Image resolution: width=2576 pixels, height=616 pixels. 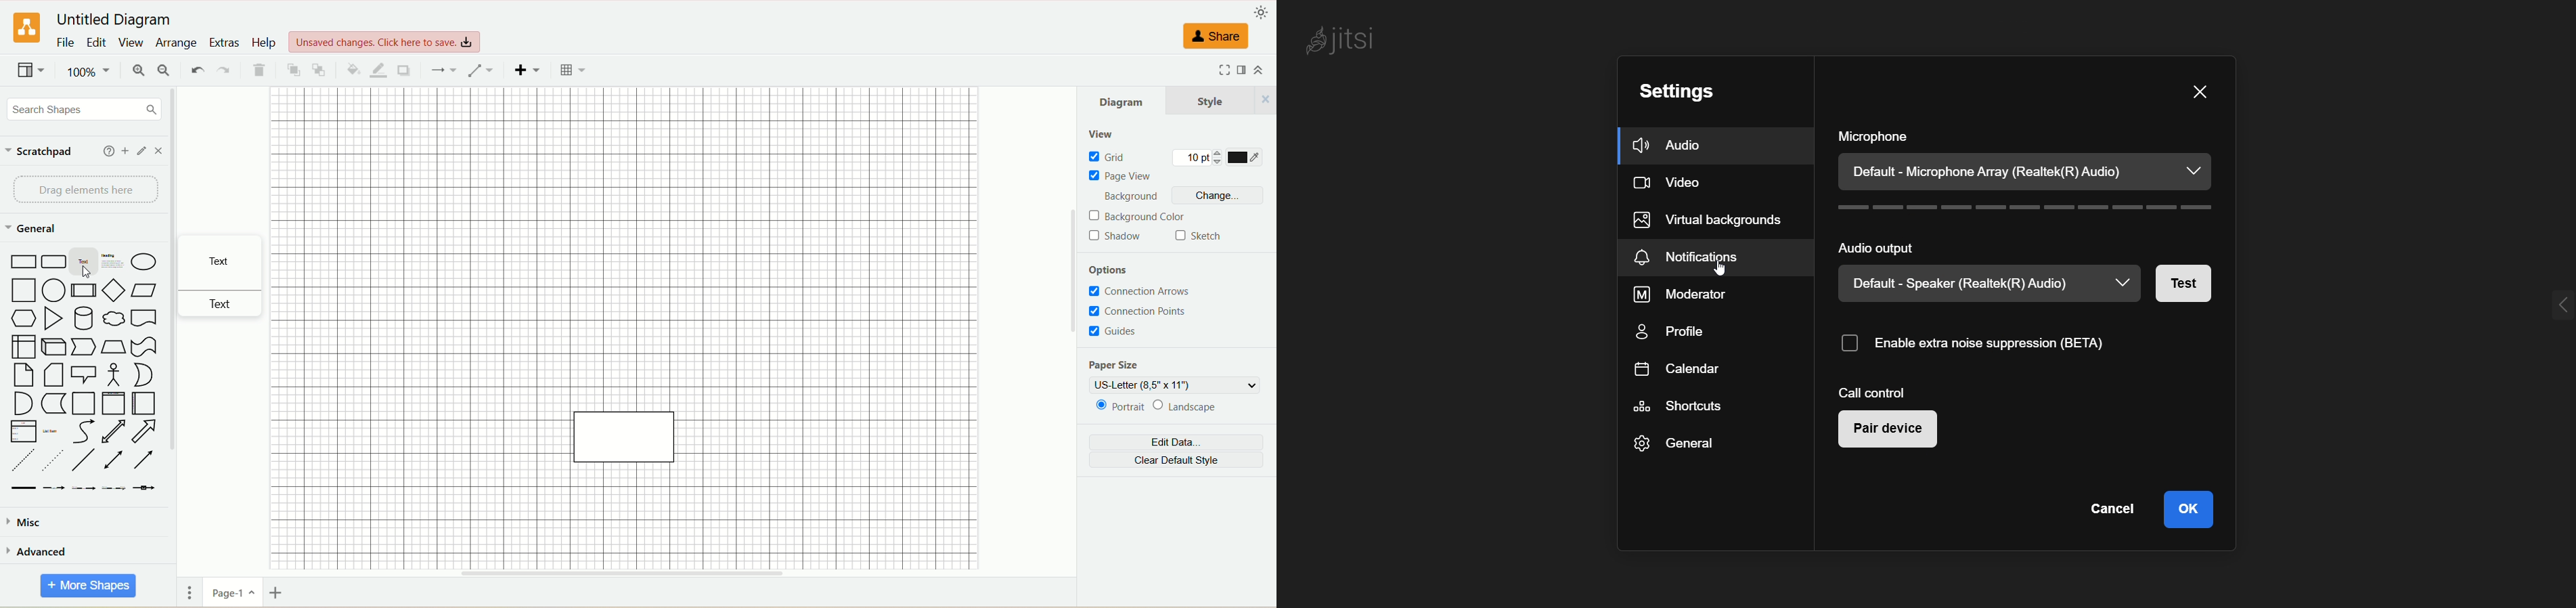 What do you see at coordinates (1677, 443) in the screenshot?
I see `general` at bounding box center [1677, 443].